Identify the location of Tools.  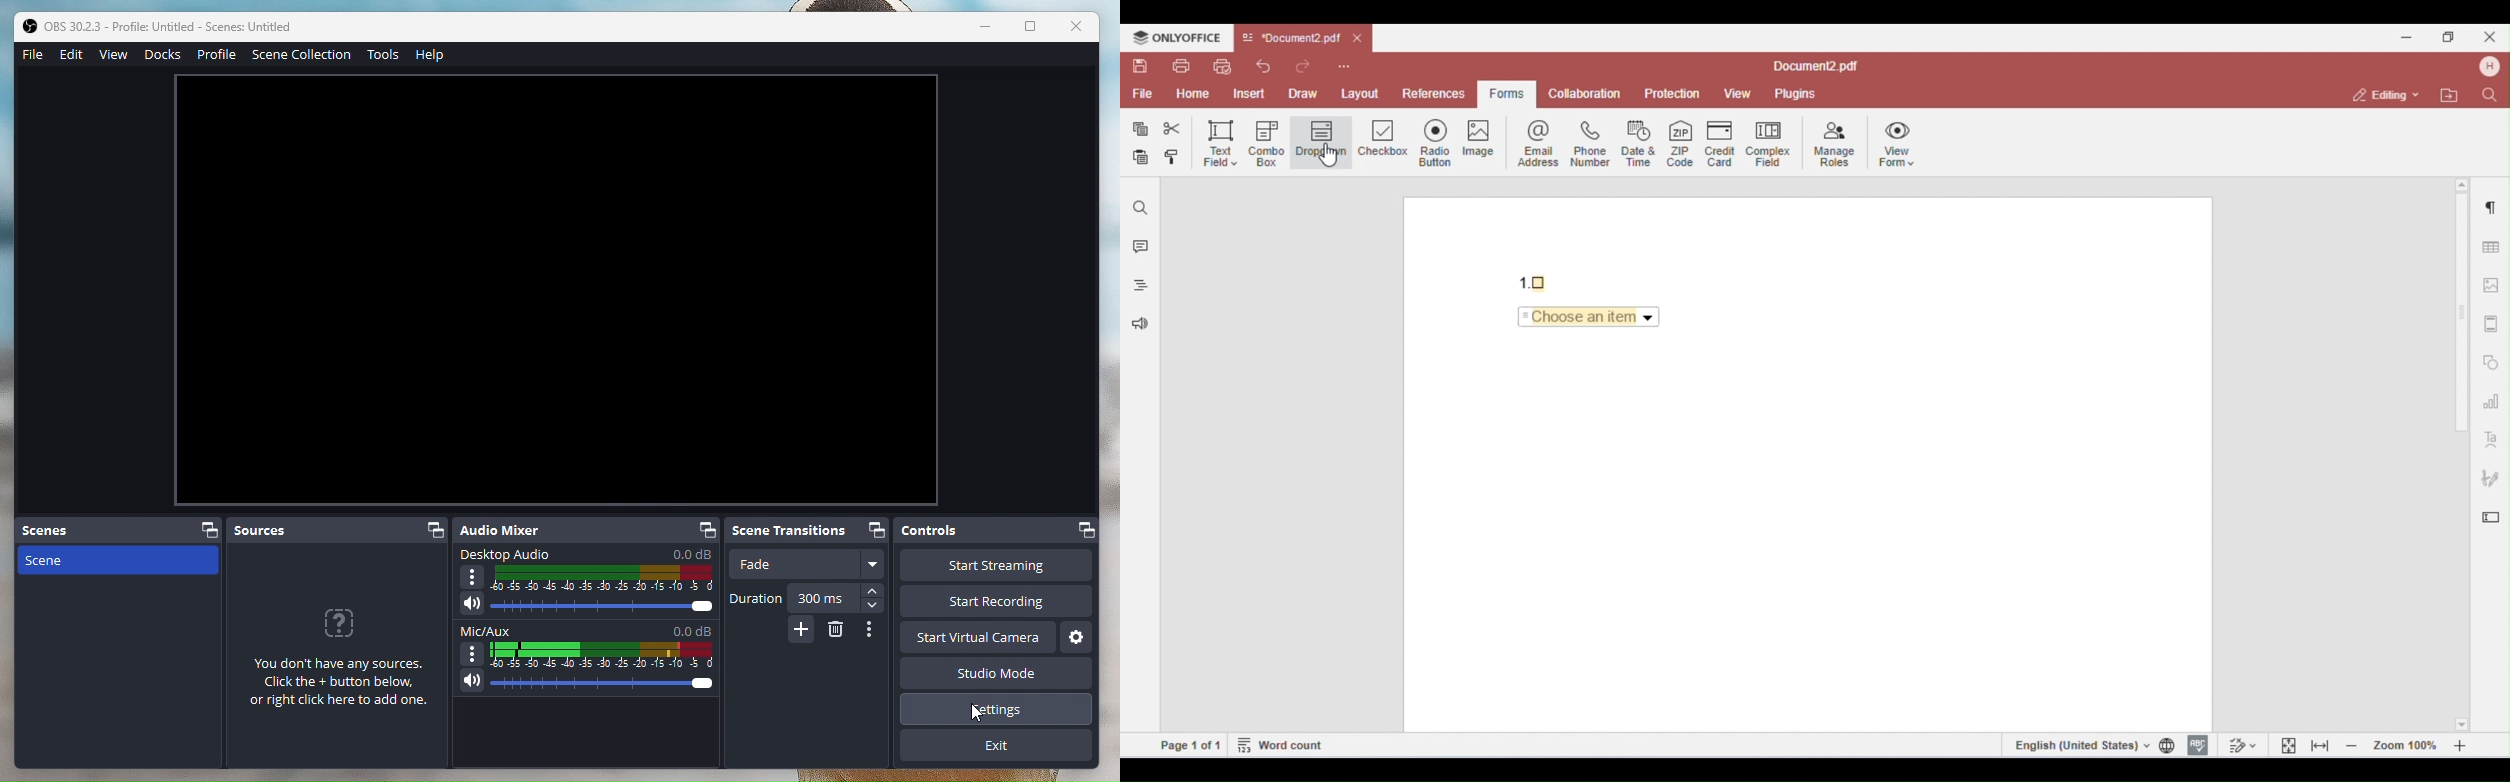
(386, 56).